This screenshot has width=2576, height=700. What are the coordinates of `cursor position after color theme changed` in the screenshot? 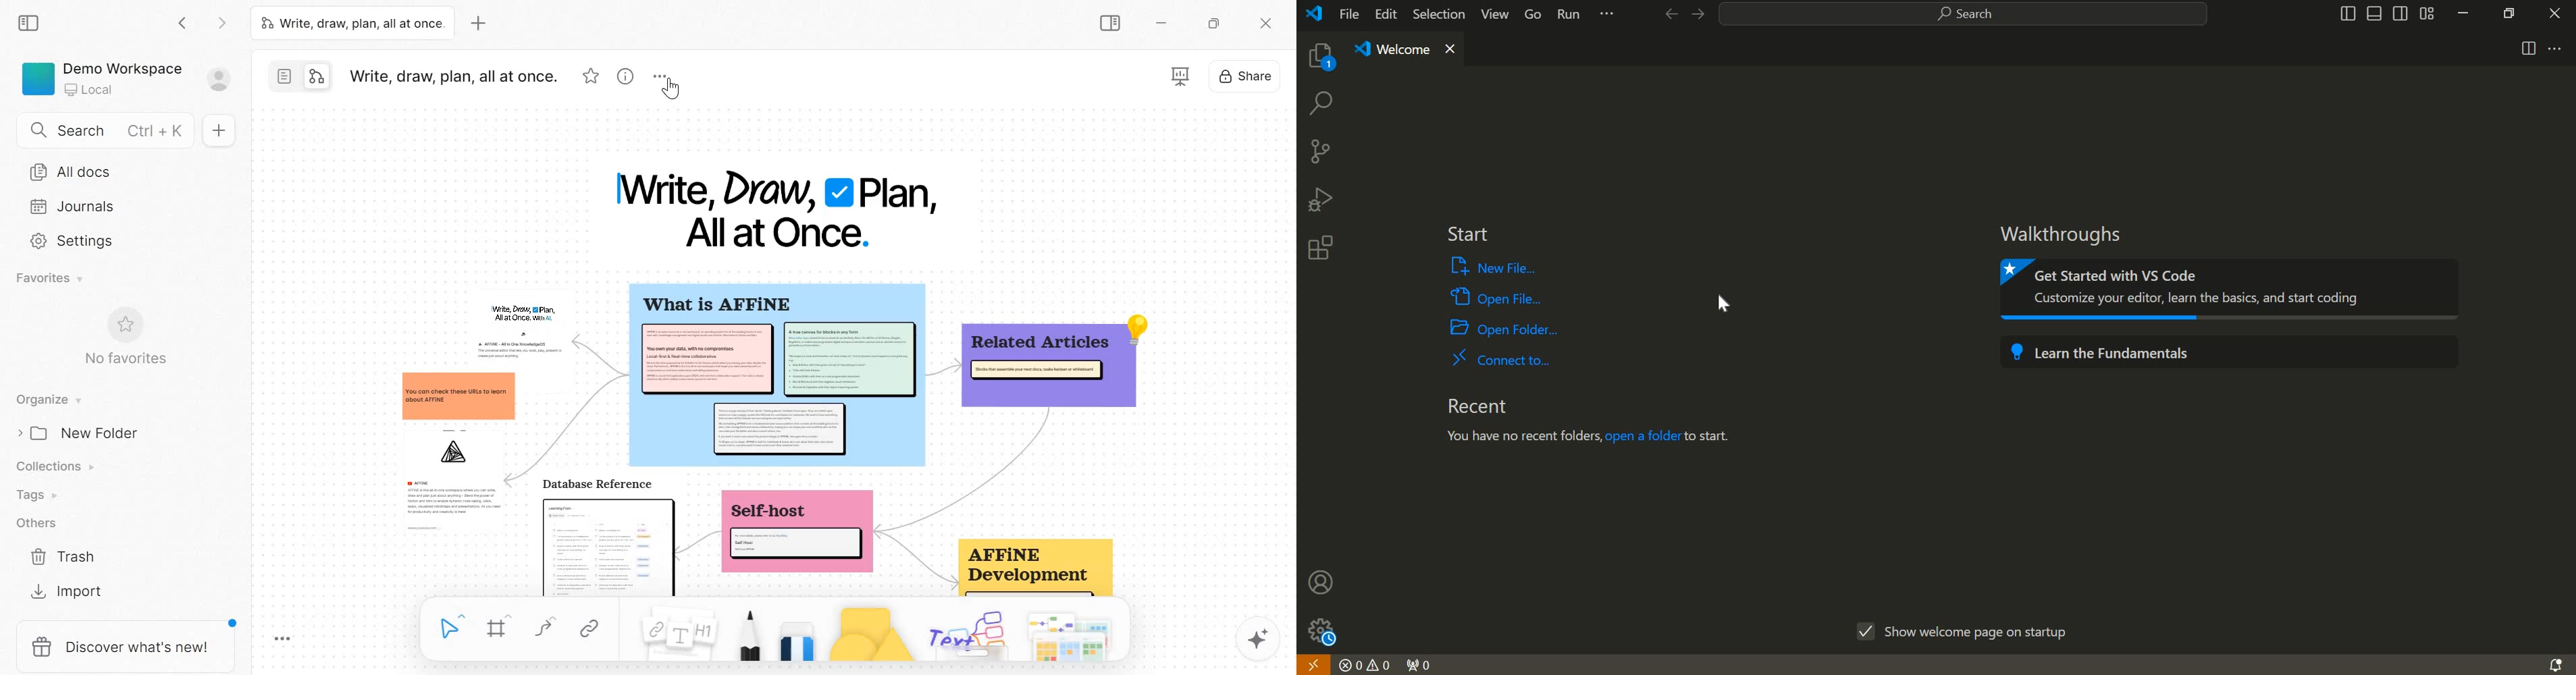 It's located at (1724, 306).